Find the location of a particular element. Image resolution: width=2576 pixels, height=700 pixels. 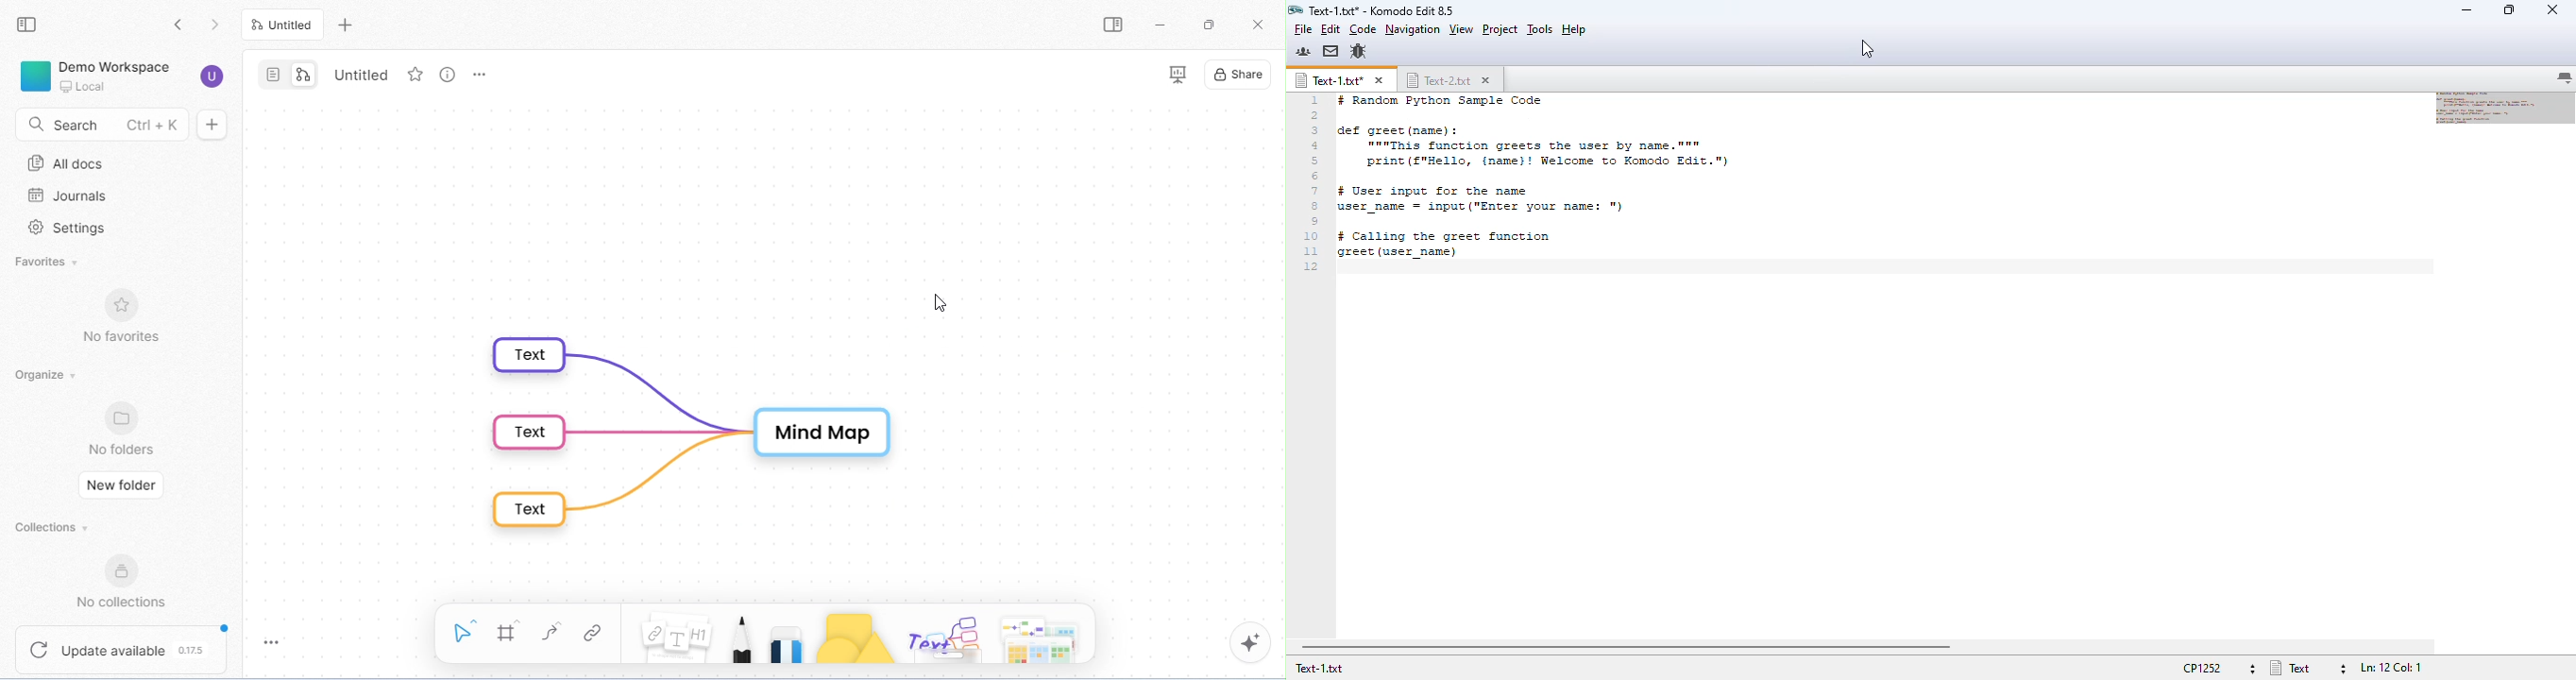

settings is located at coordinates (72, 229).